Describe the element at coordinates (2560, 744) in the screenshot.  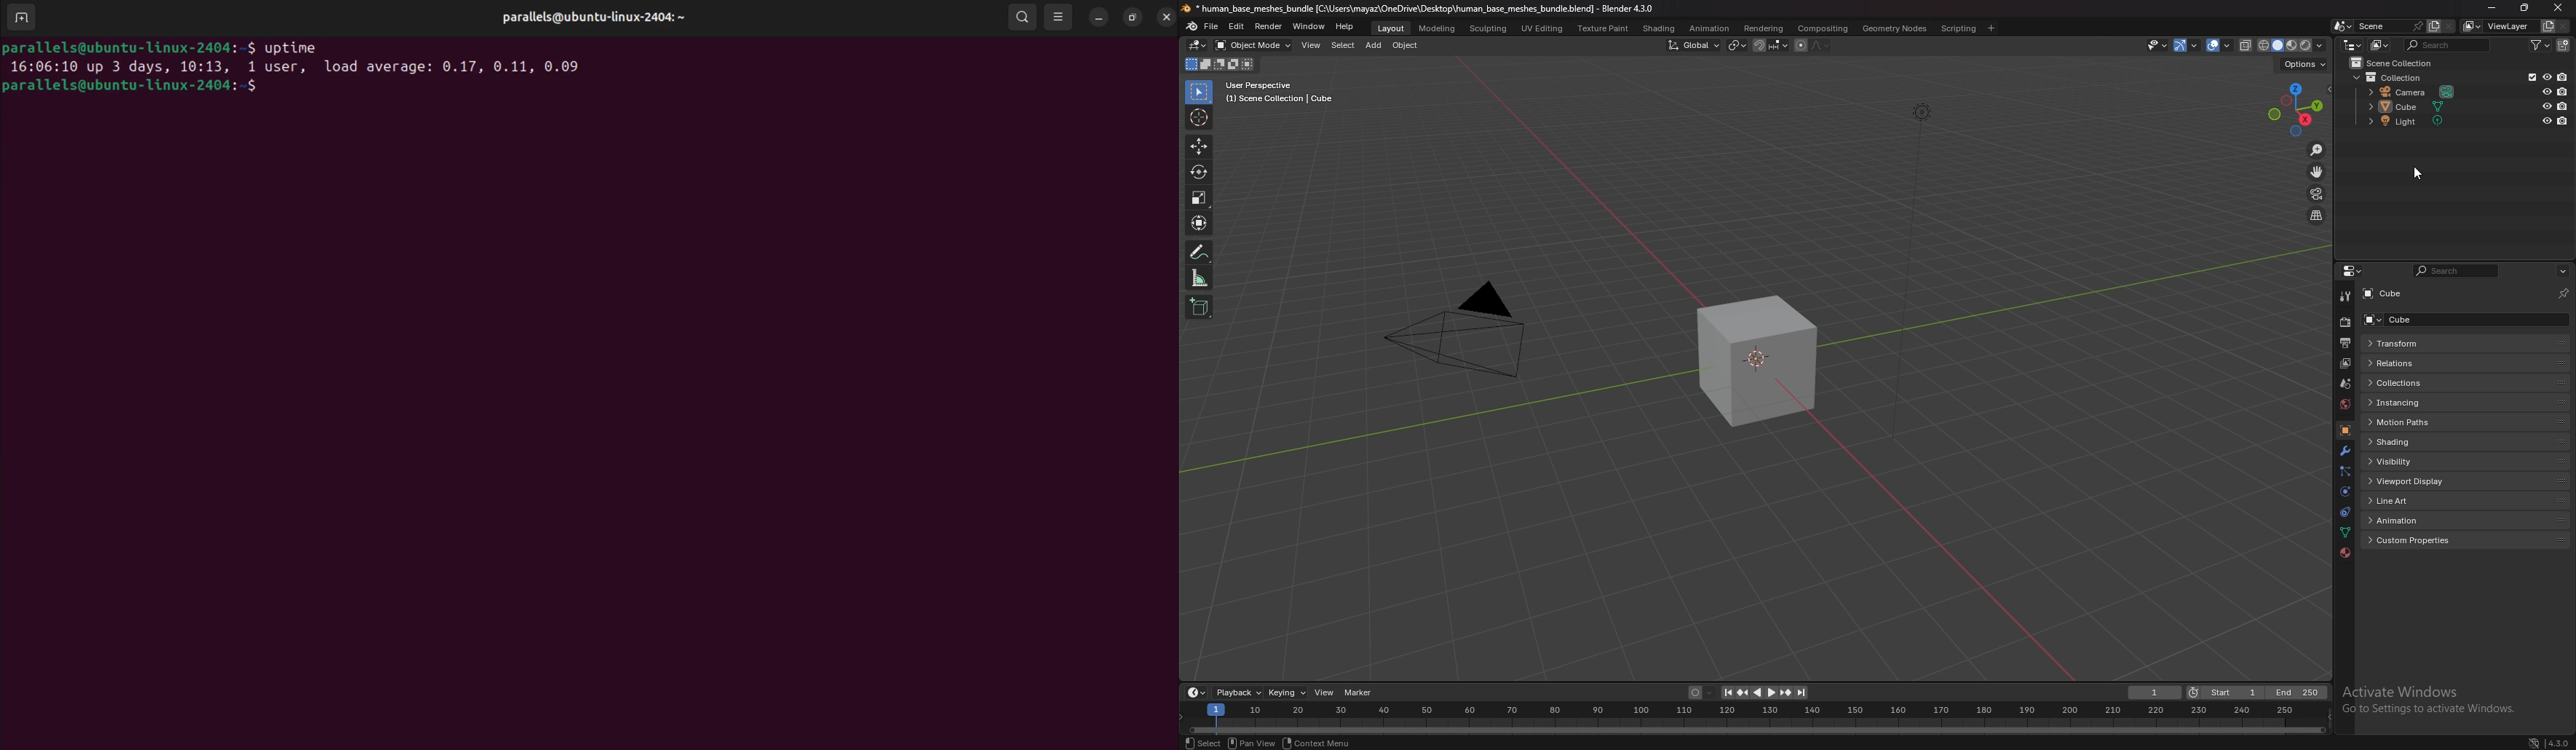
I see `version` at that location.